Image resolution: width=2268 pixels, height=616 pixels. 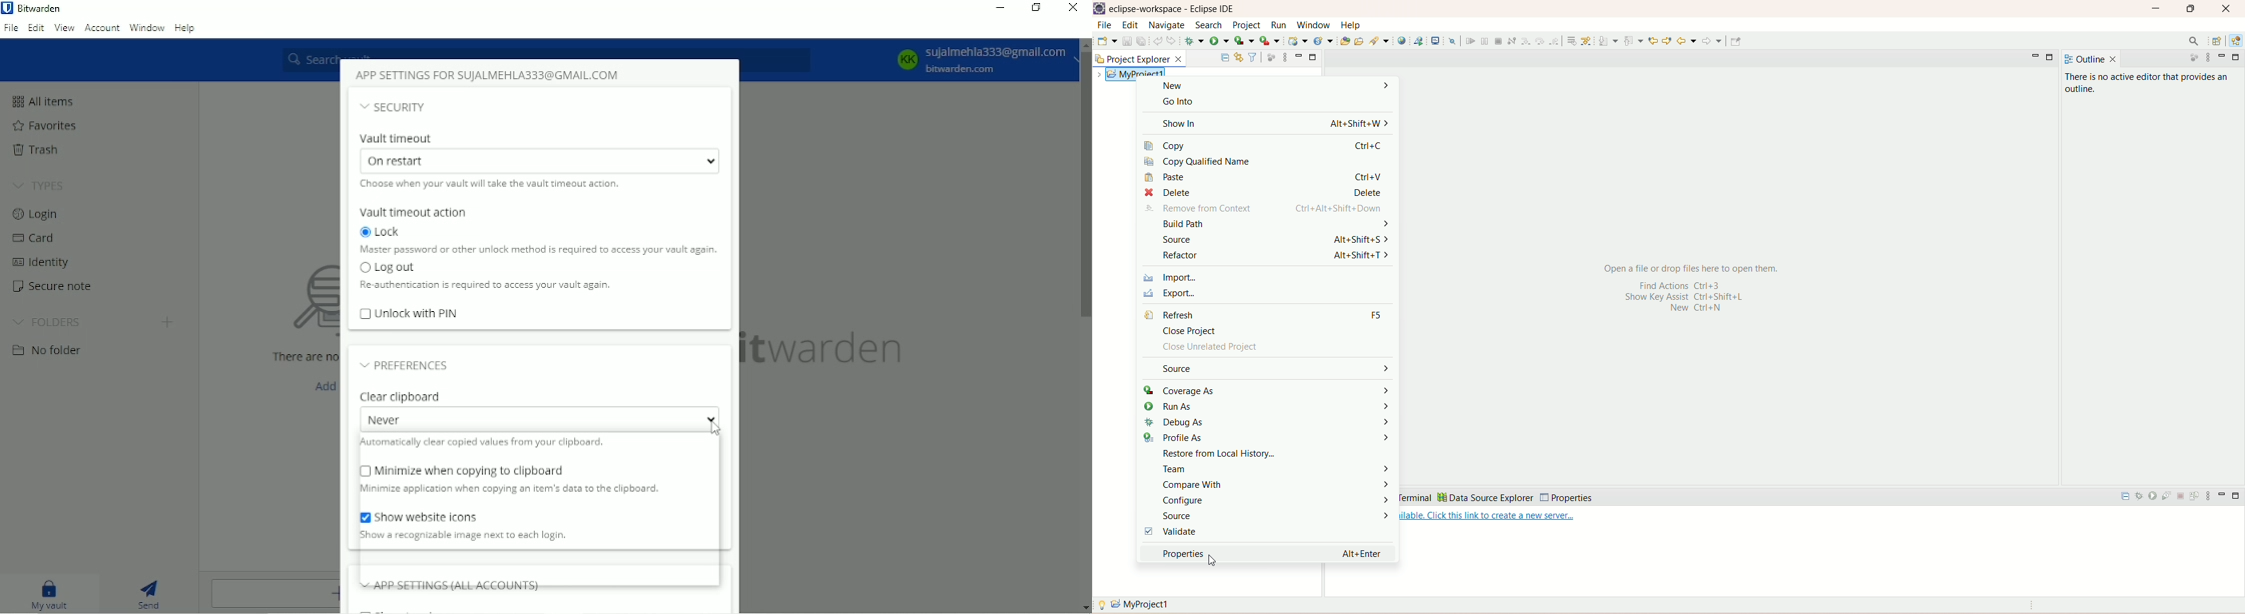 I want to click on Unlock with PIN, so click(x=411, y=315).